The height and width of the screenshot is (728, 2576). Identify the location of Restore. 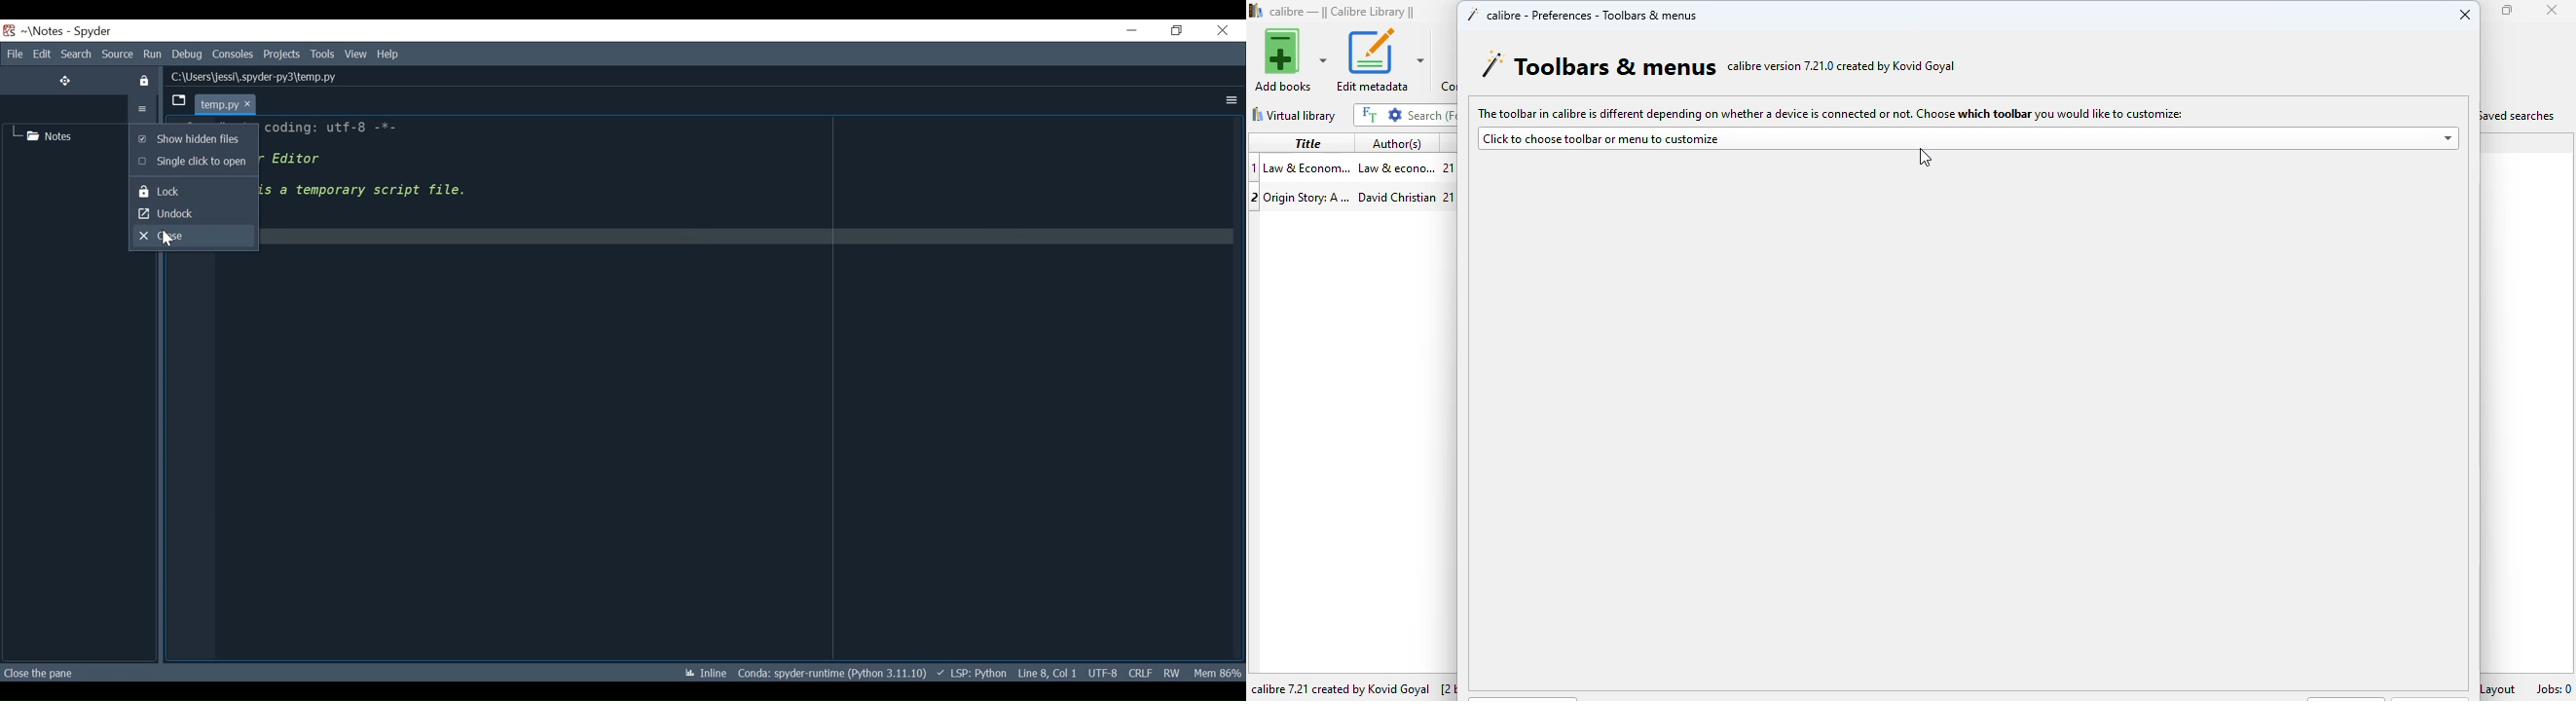
(1175, 31).